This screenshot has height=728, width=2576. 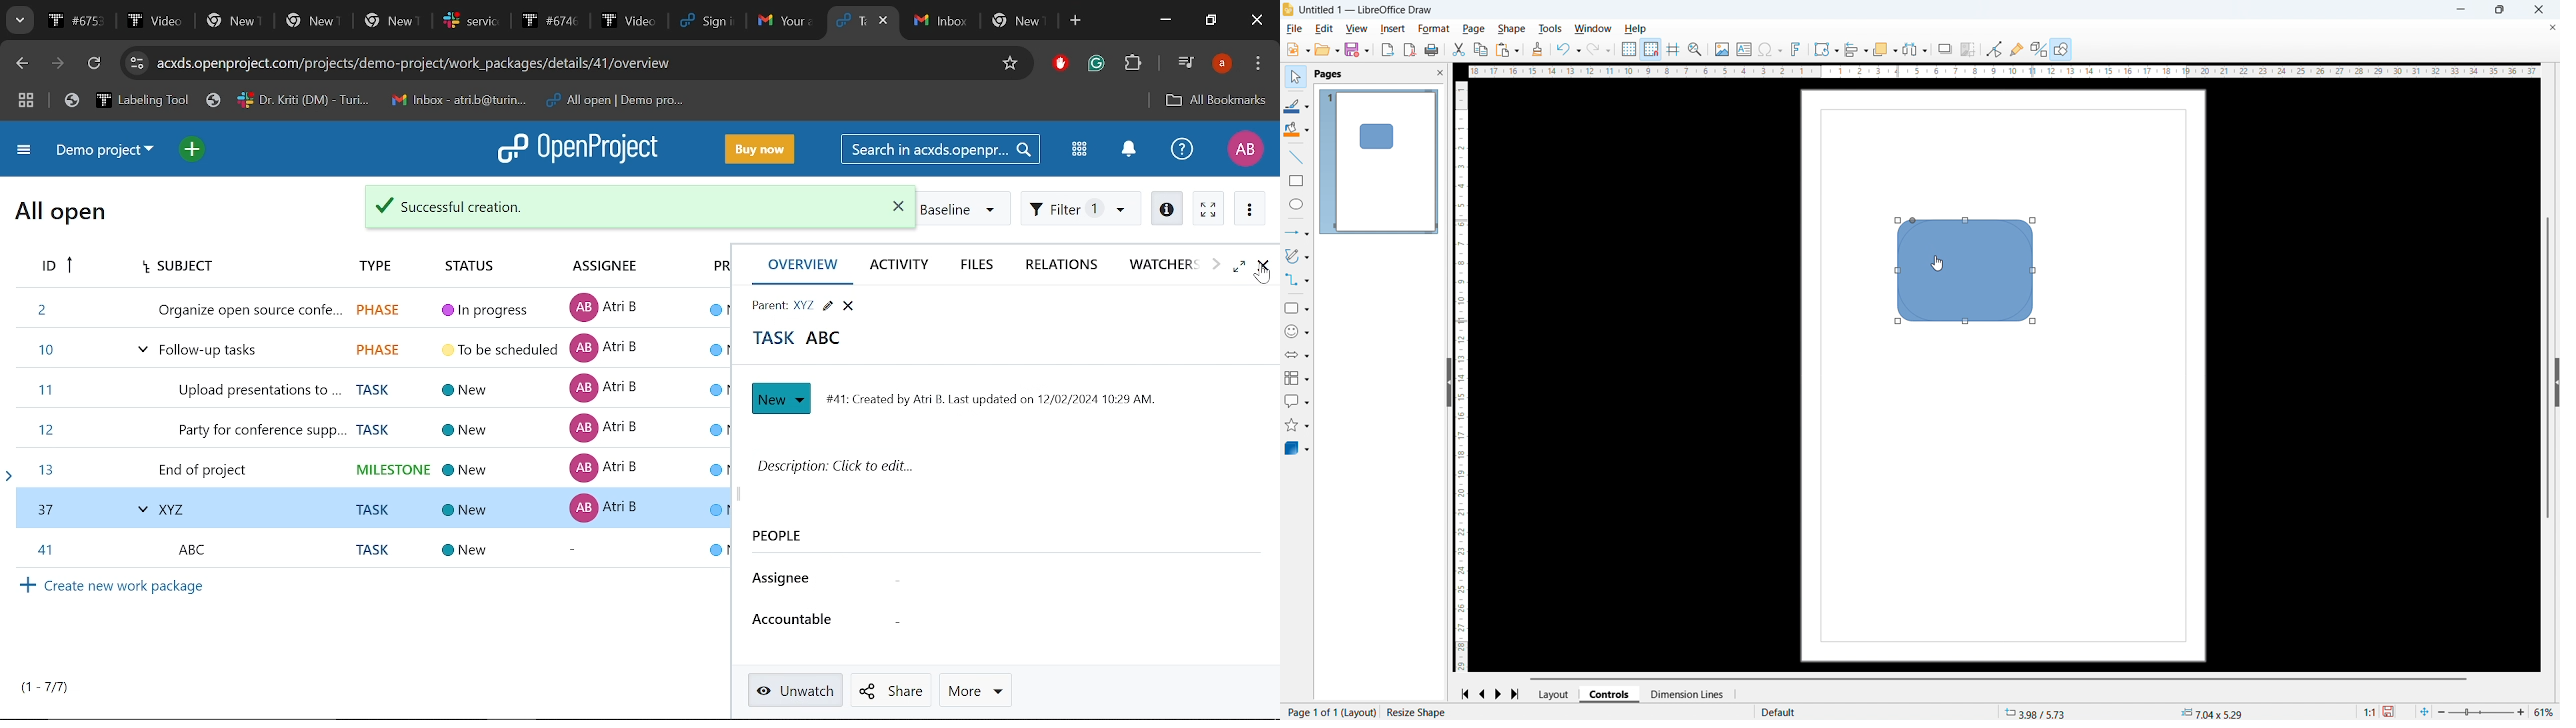 What do you see at coordinates (499, 550) in the screenshot?
I see `task details` at bounding box center [499, 550].